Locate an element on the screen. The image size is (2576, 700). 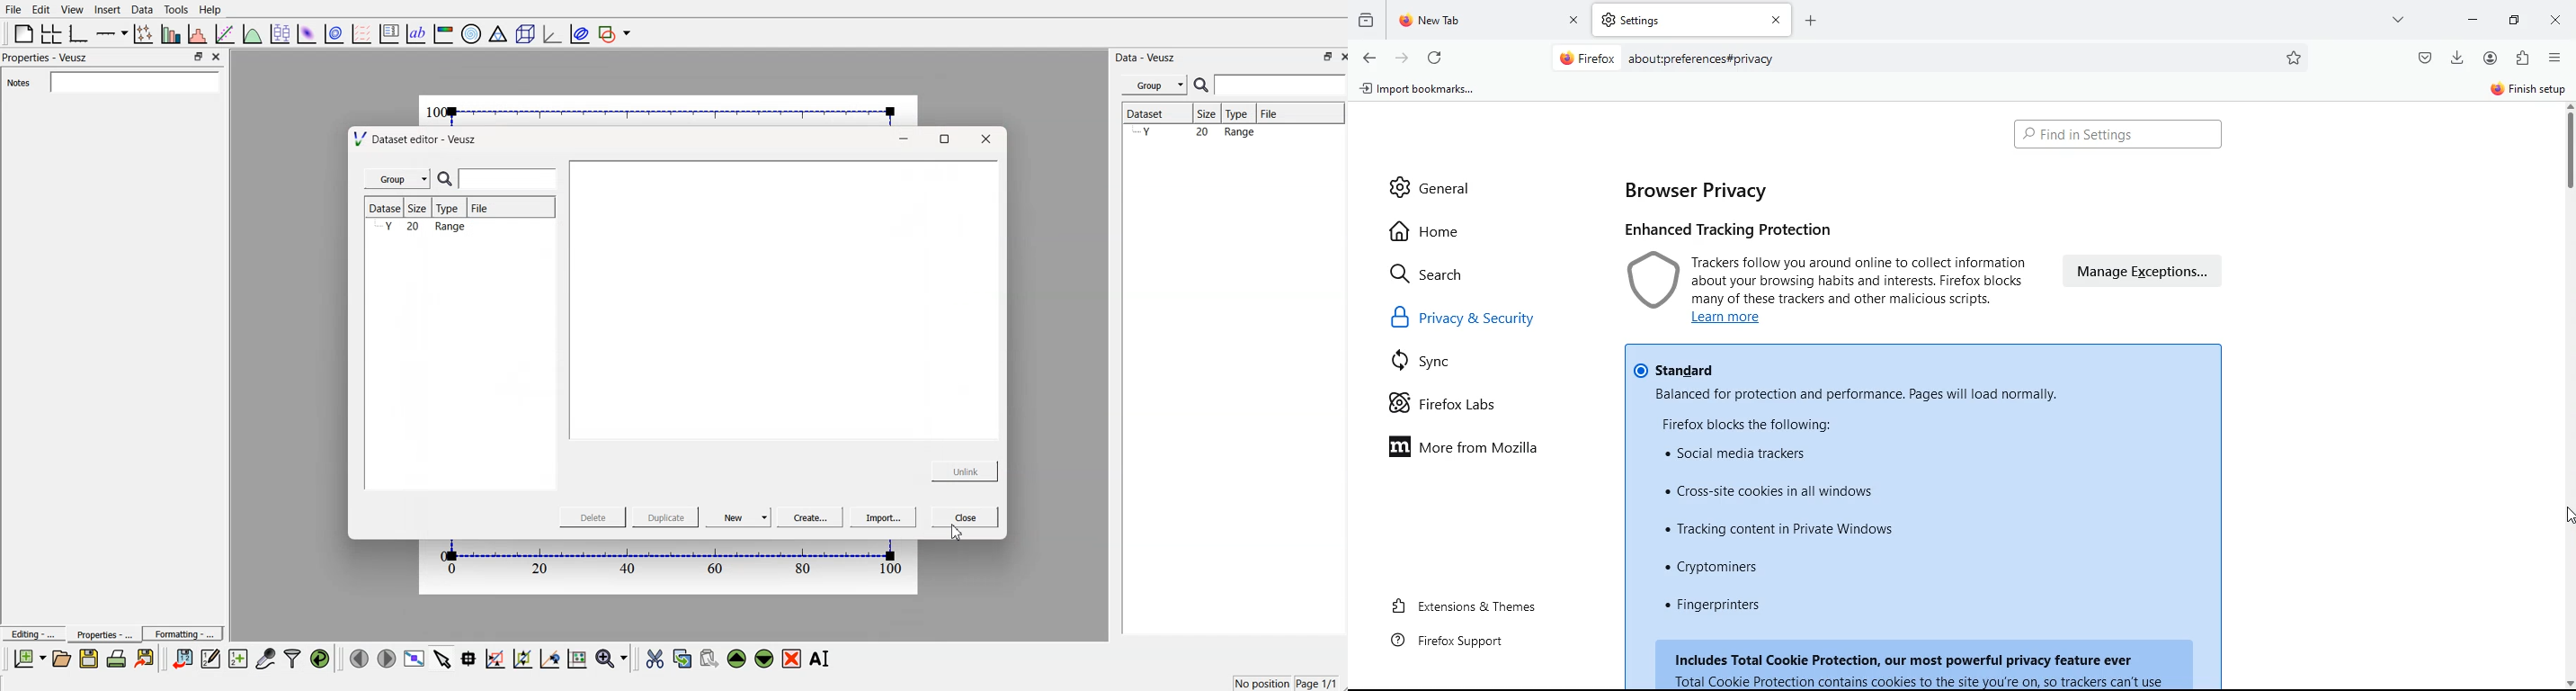
cross site cookies in all windows is located at coordinates (1772, 489).